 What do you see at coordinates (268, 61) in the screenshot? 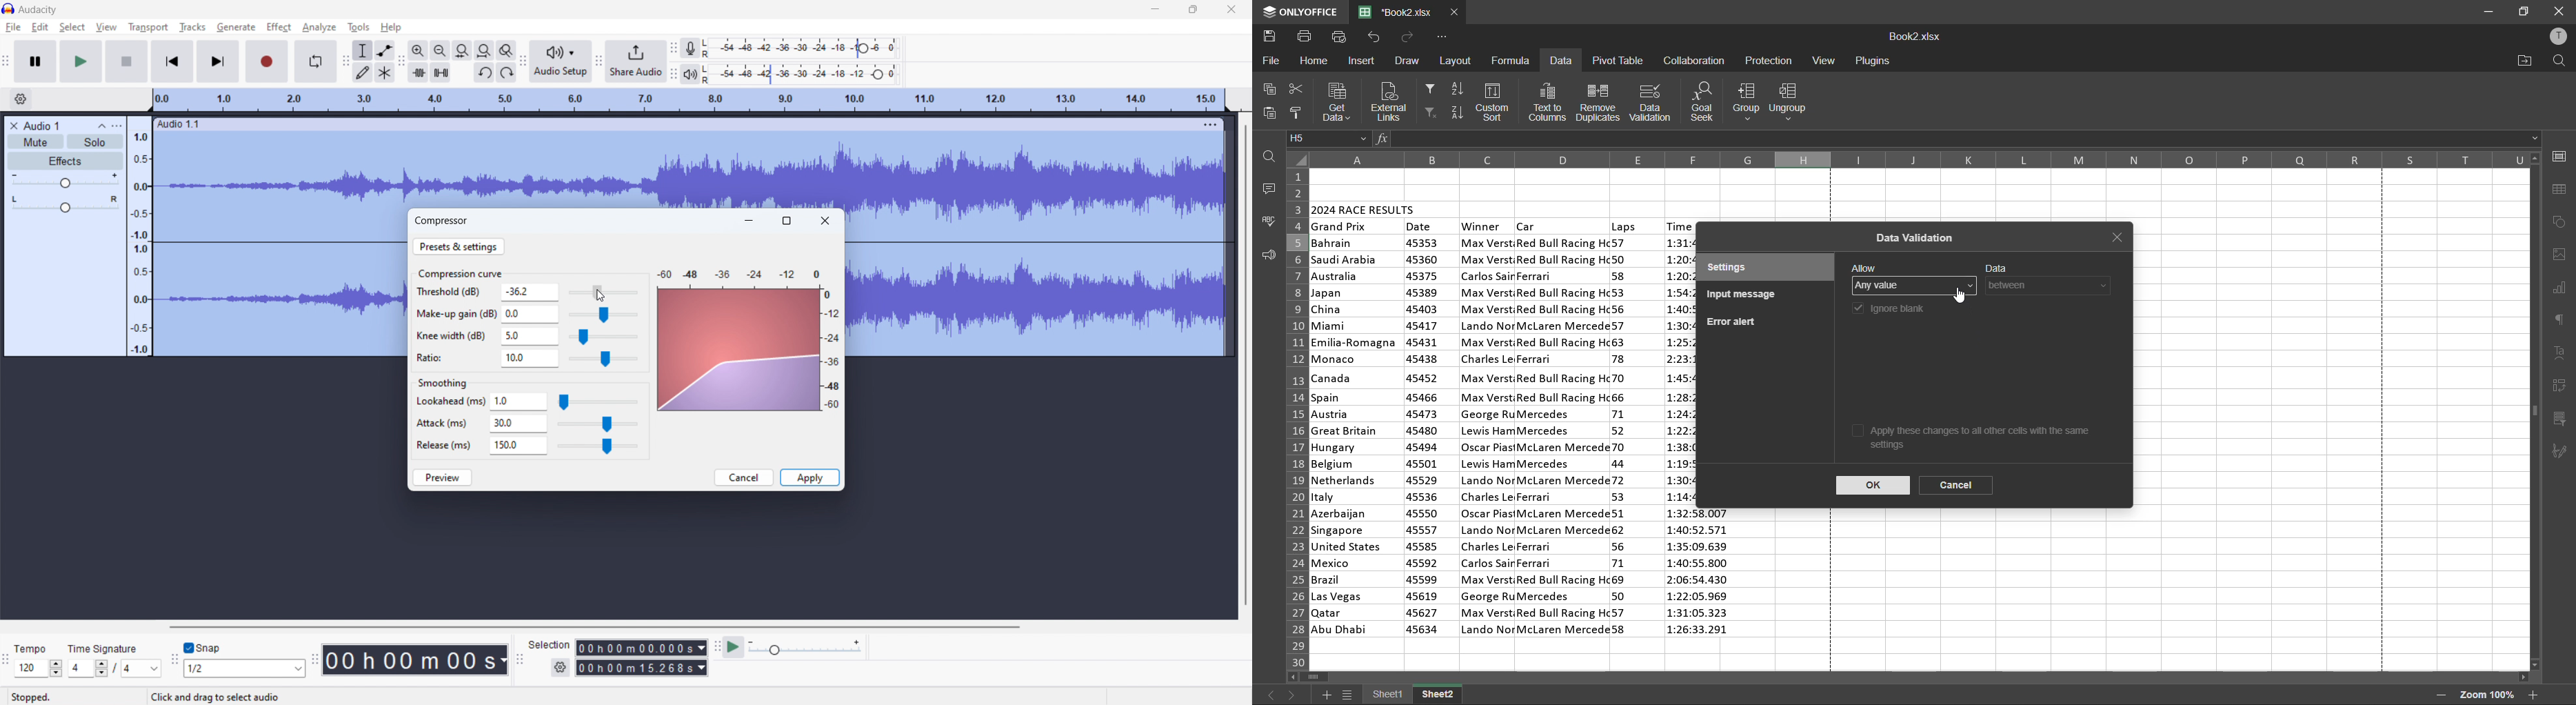
I see `record` at bounding box center [268, 61].